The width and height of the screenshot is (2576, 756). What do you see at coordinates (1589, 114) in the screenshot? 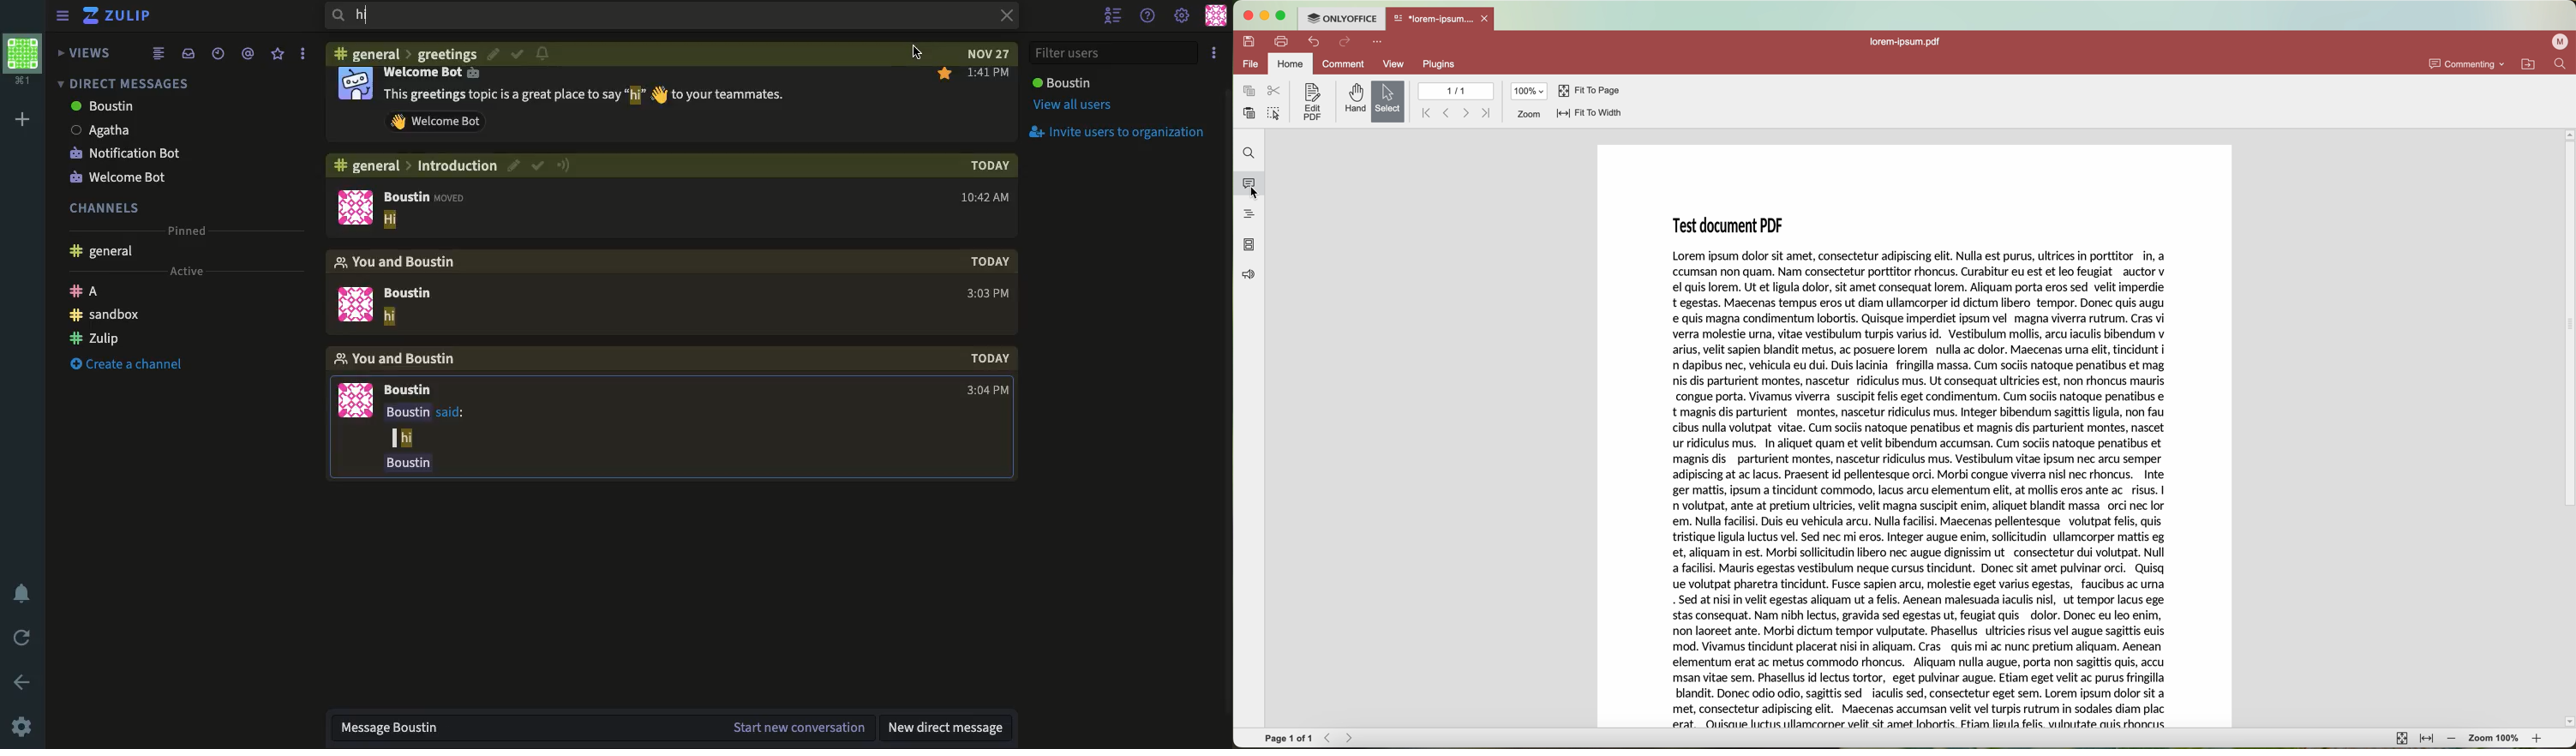
I see `fit to width` at bounding box center [1589, 114].